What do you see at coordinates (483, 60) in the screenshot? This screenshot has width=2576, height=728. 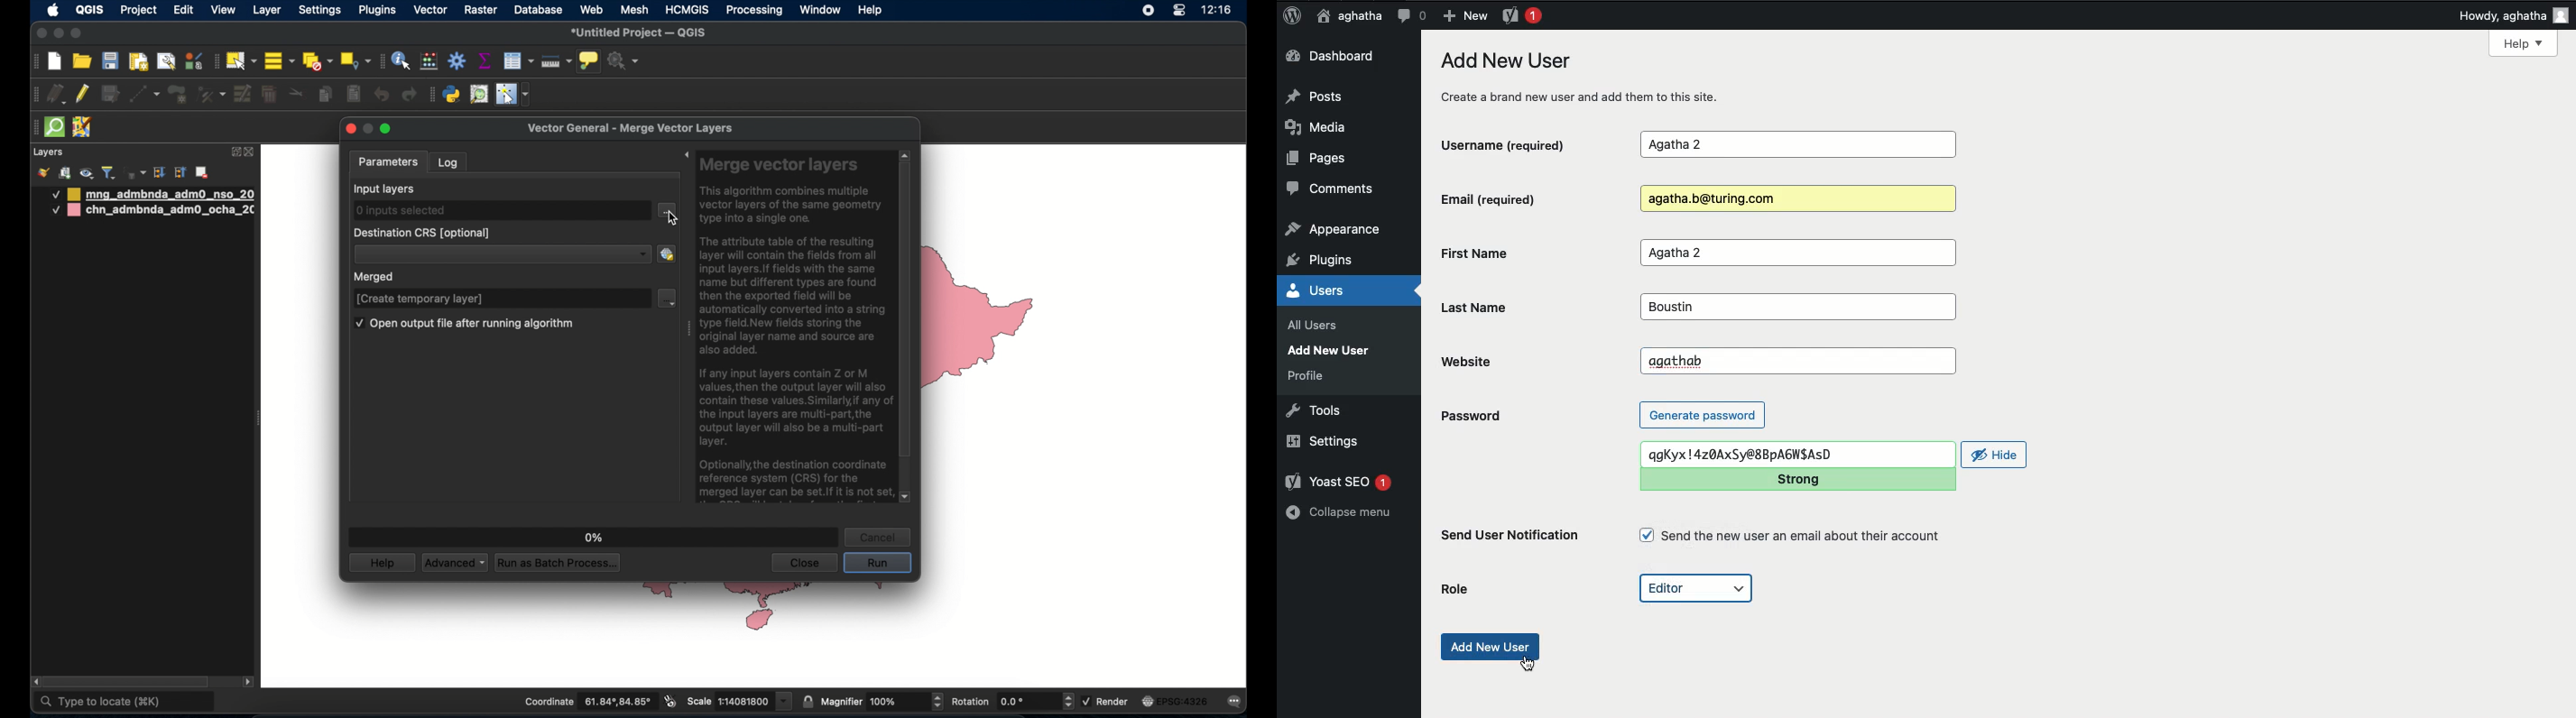 I see `show statistical summary` at bounding box center [483, 60].